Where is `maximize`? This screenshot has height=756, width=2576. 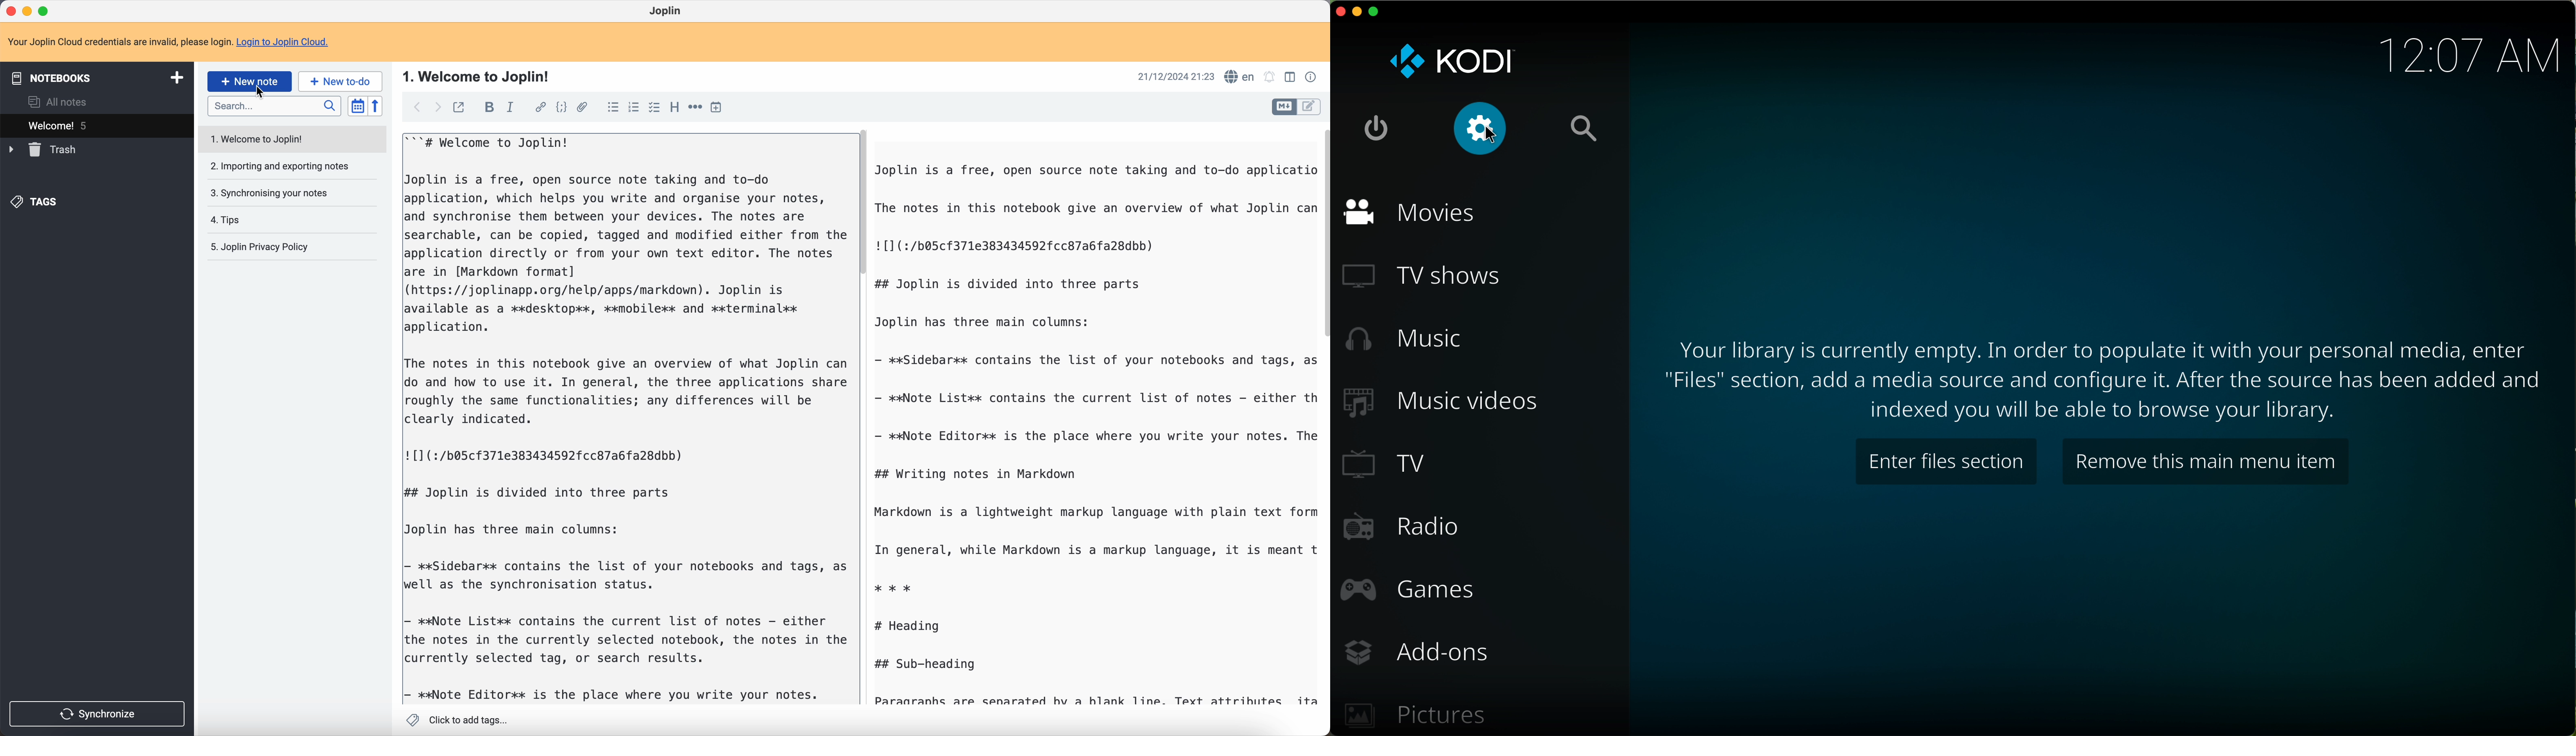
maximize is located at coordinates (1377, 12).